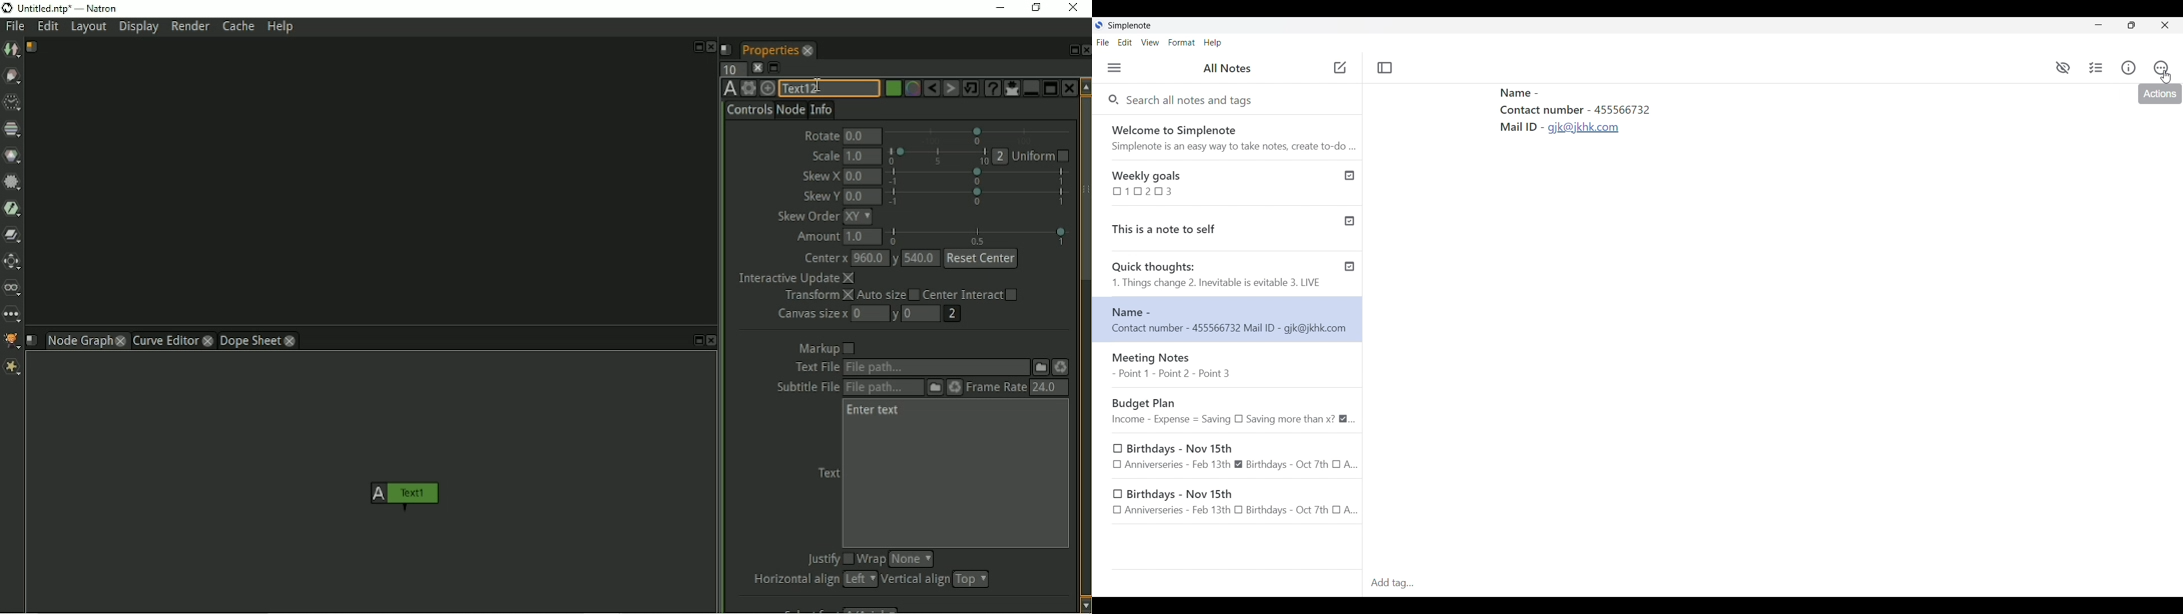 Image resolution: width=2184 pixels, height=616 pixels. I want to click on Budget Plan, so click(1231, 409).